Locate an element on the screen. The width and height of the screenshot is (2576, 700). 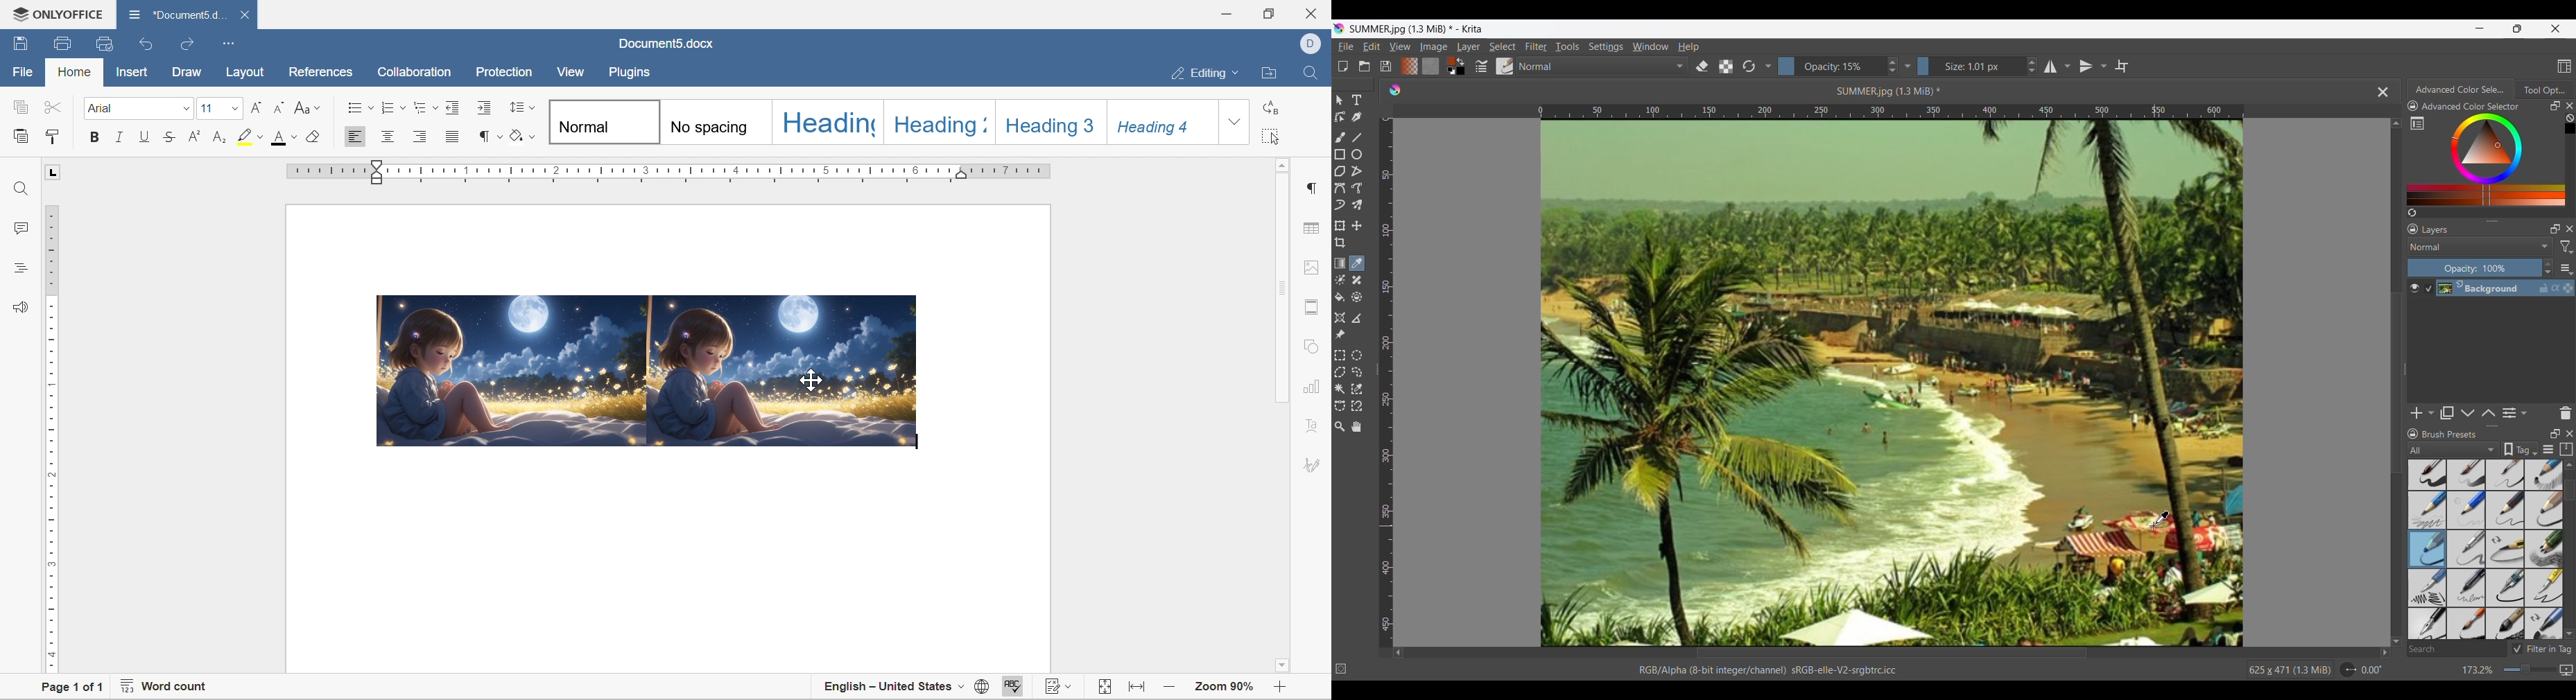
Close tab is located at coordinates (2384, 92).